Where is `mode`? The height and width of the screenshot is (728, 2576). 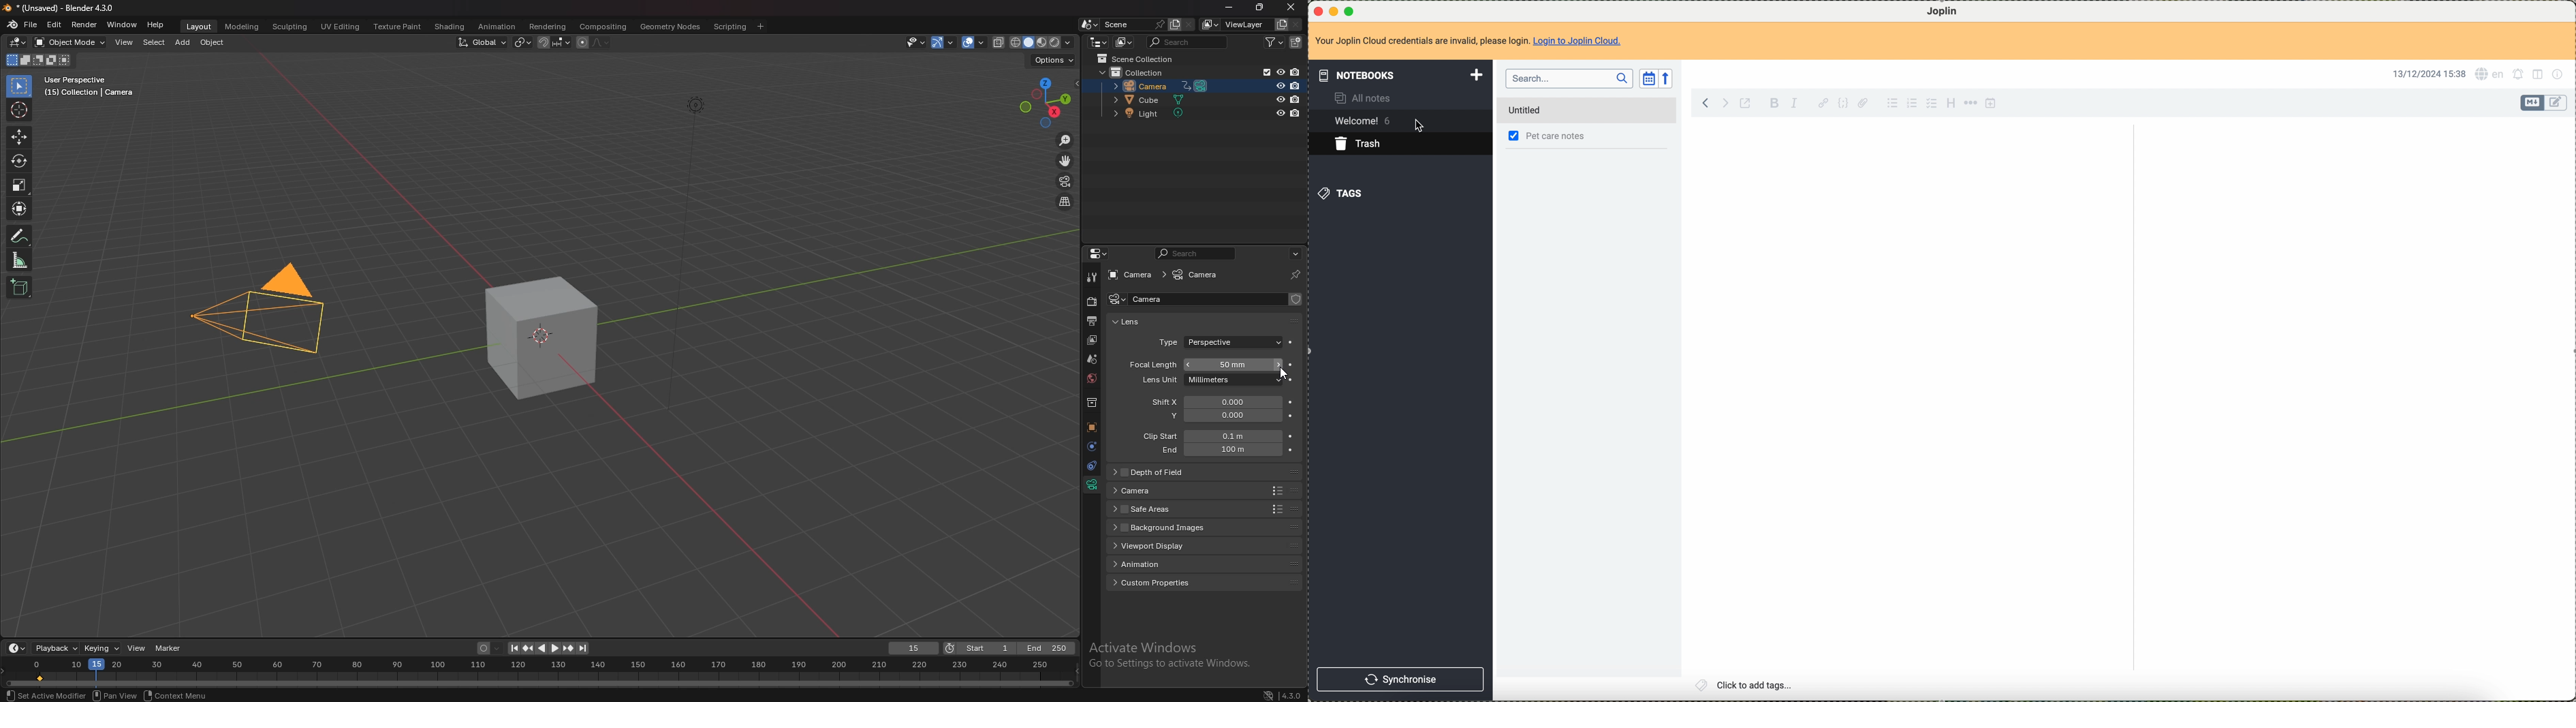
mode is located at coordinates (38, 60).